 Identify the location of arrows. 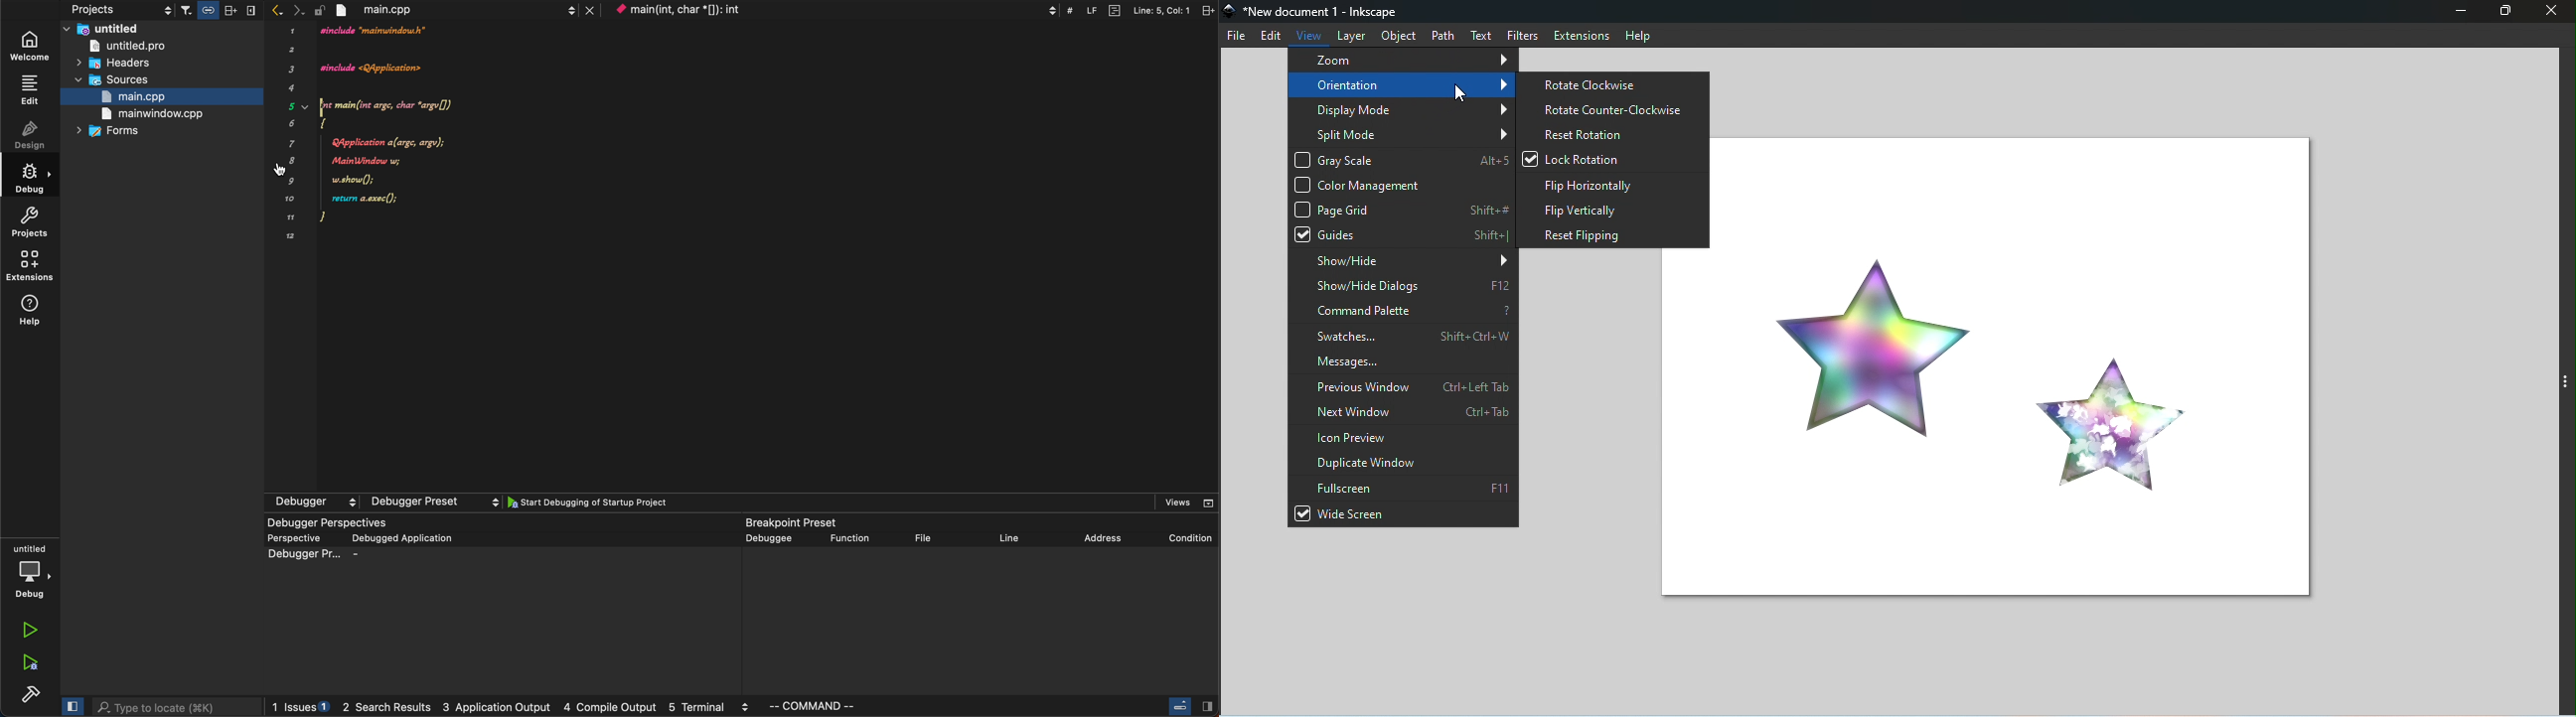
(286, 10).